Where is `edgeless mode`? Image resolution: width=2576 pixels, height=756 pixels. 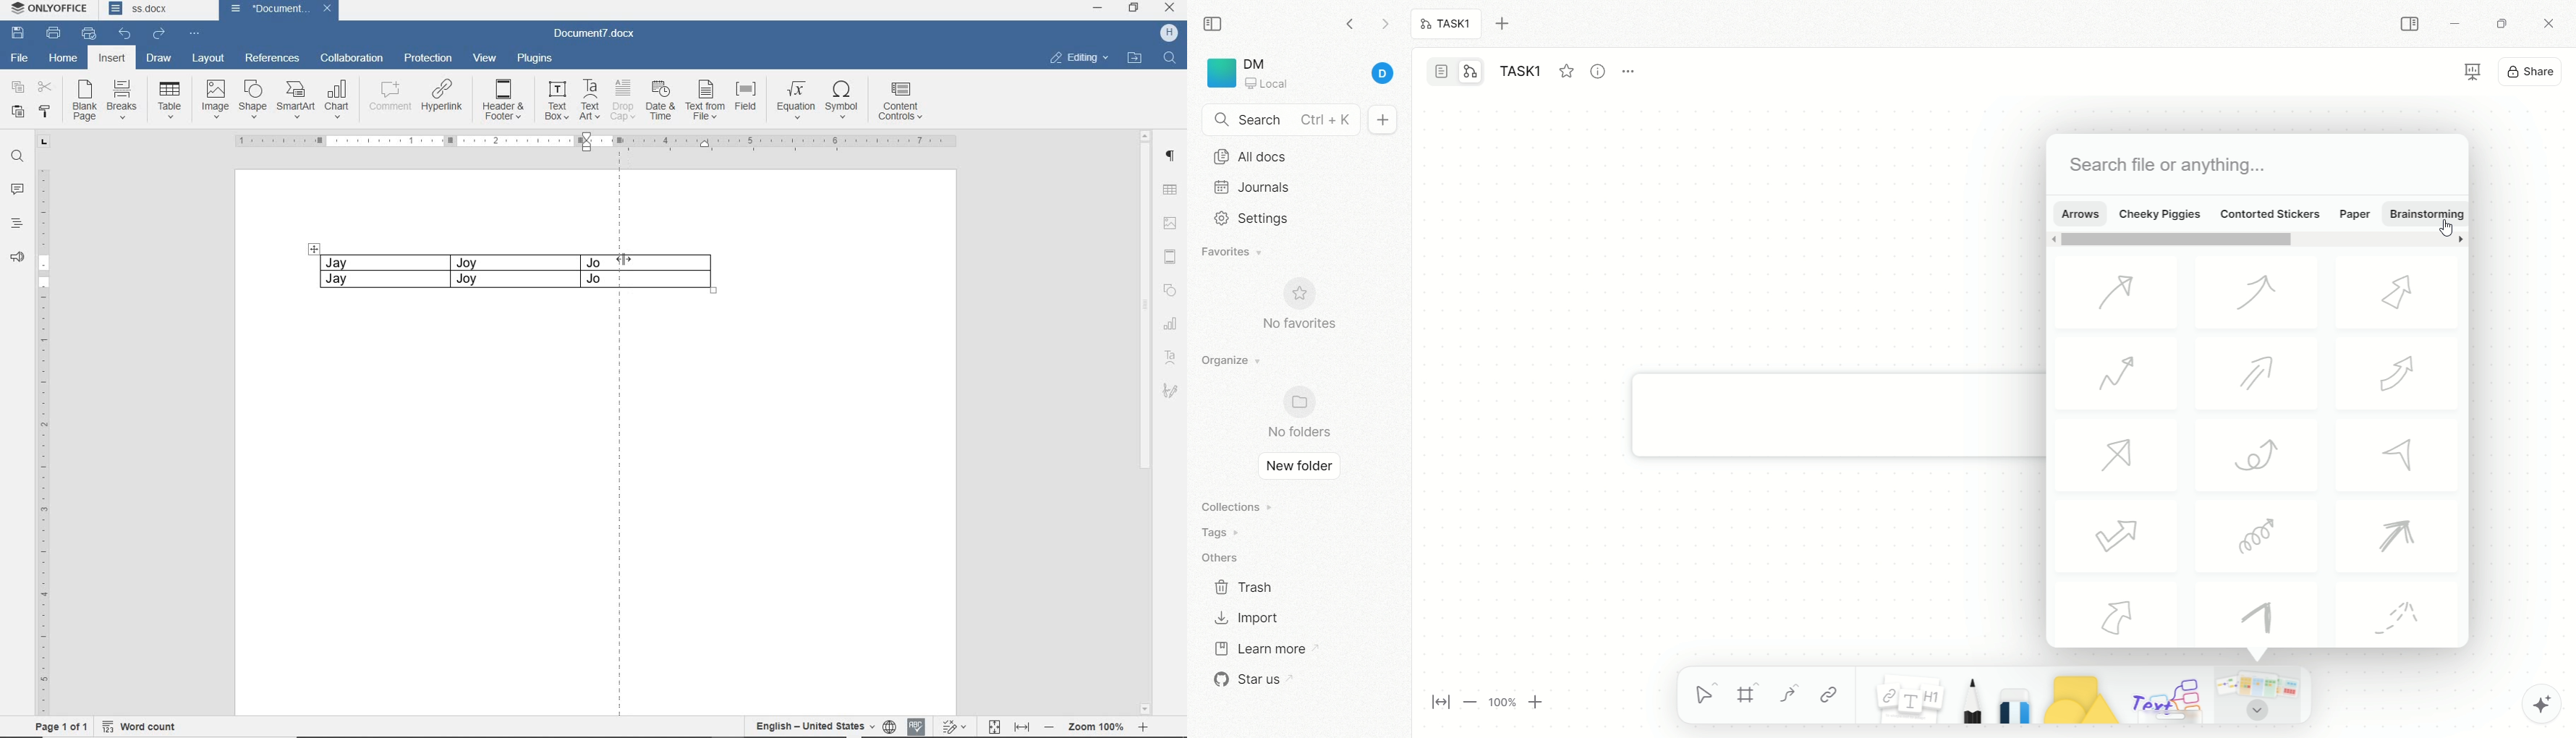 edgeless mode is located at coordinates (1471, 71).